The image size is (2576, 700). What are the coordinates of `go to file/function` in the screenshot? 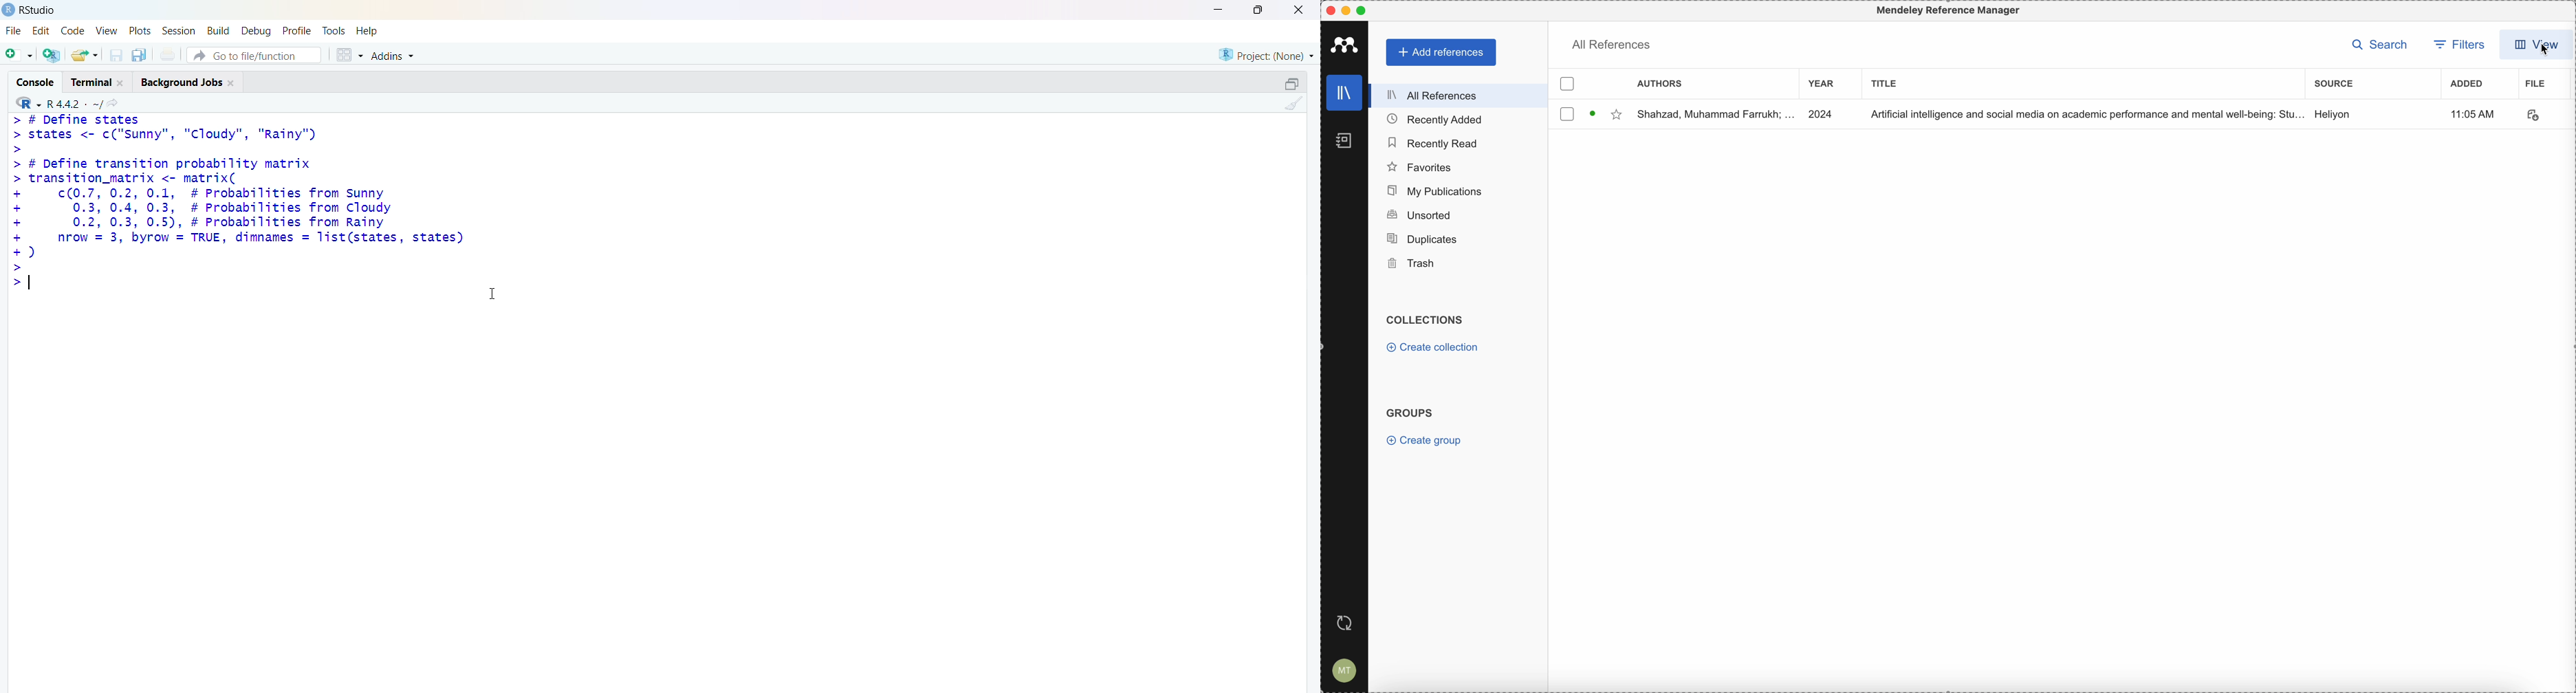 It's located at (253, 56).